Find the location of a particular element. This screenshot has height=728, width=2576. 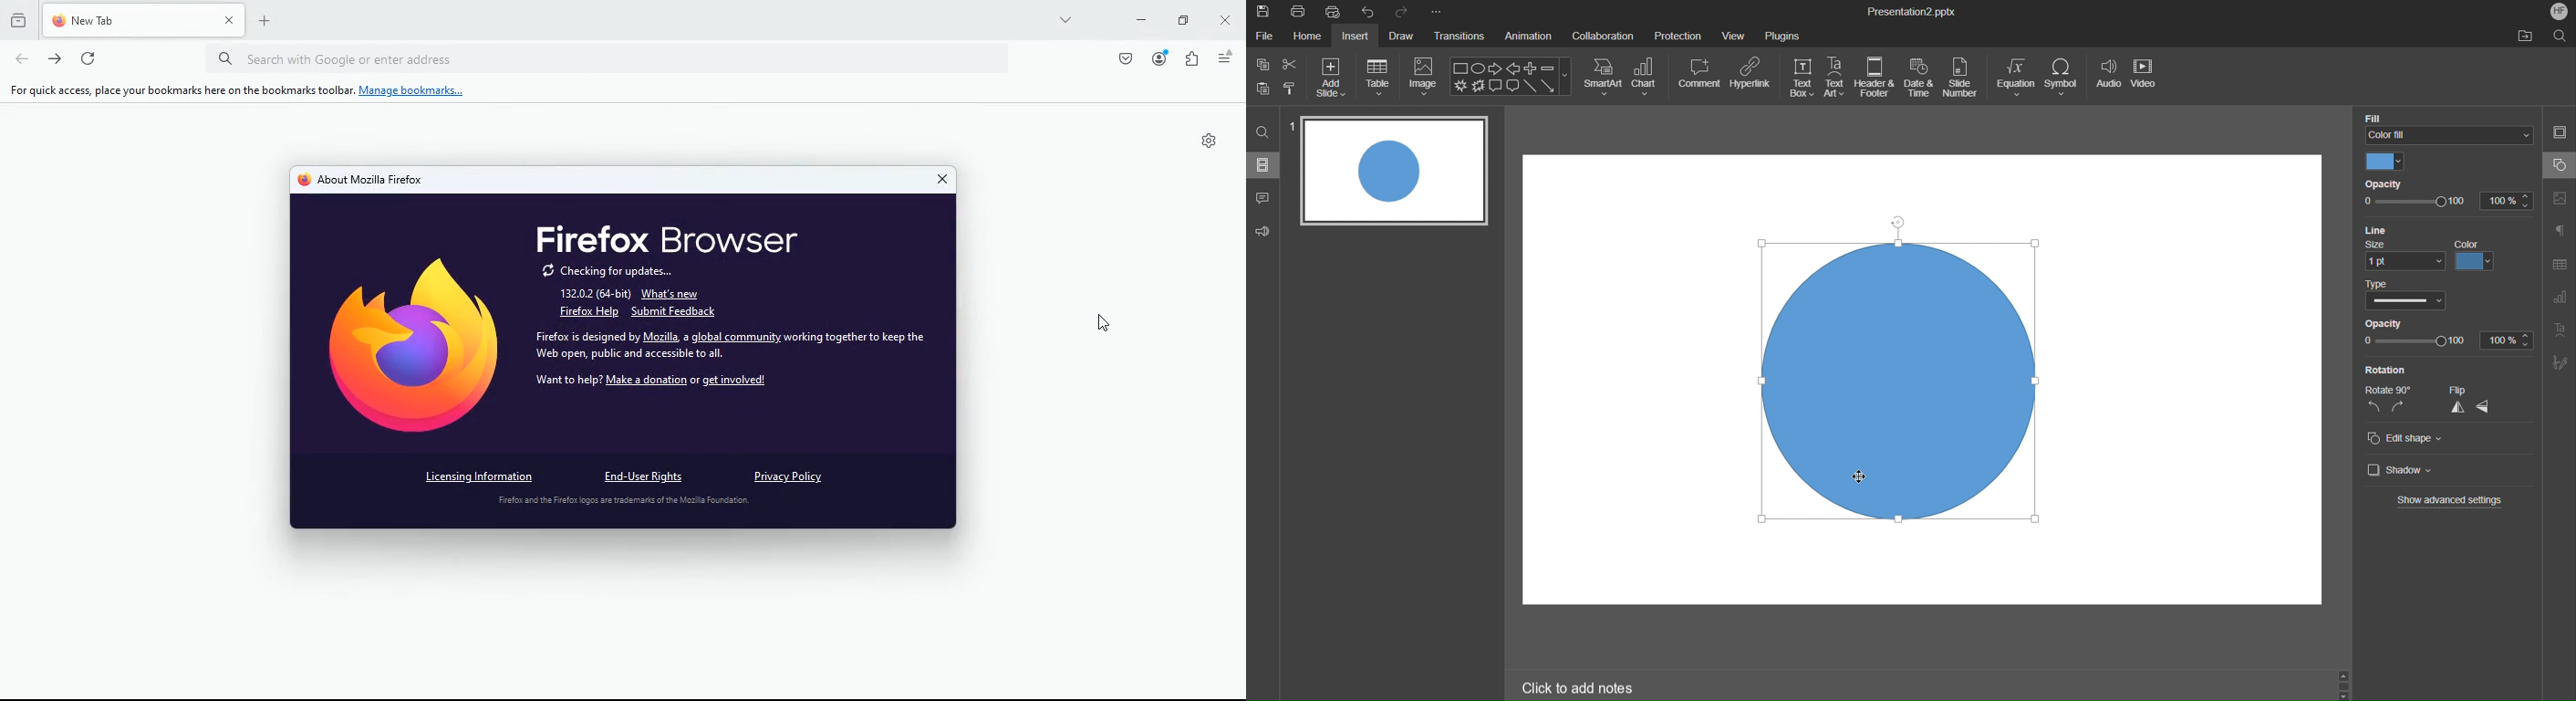

close is located at coordinates (1227, 20).